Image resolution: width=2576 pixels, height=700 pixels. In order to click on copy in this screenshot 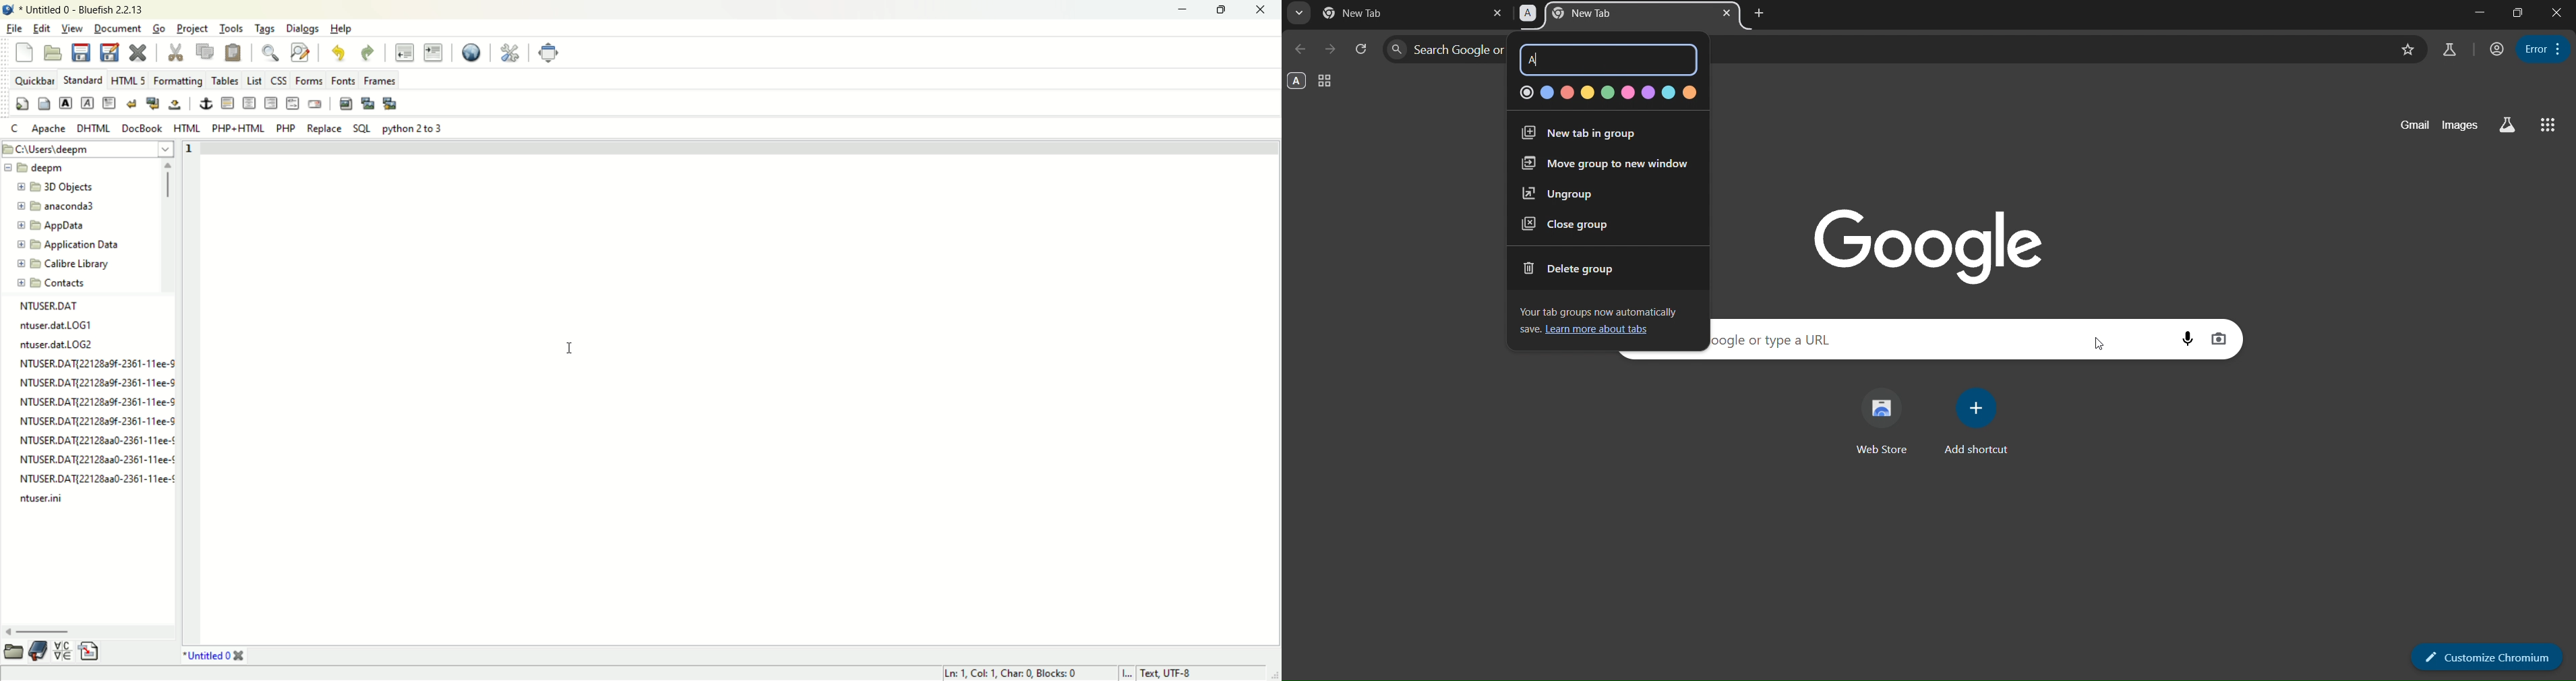, I will do `click(206, 51)`.